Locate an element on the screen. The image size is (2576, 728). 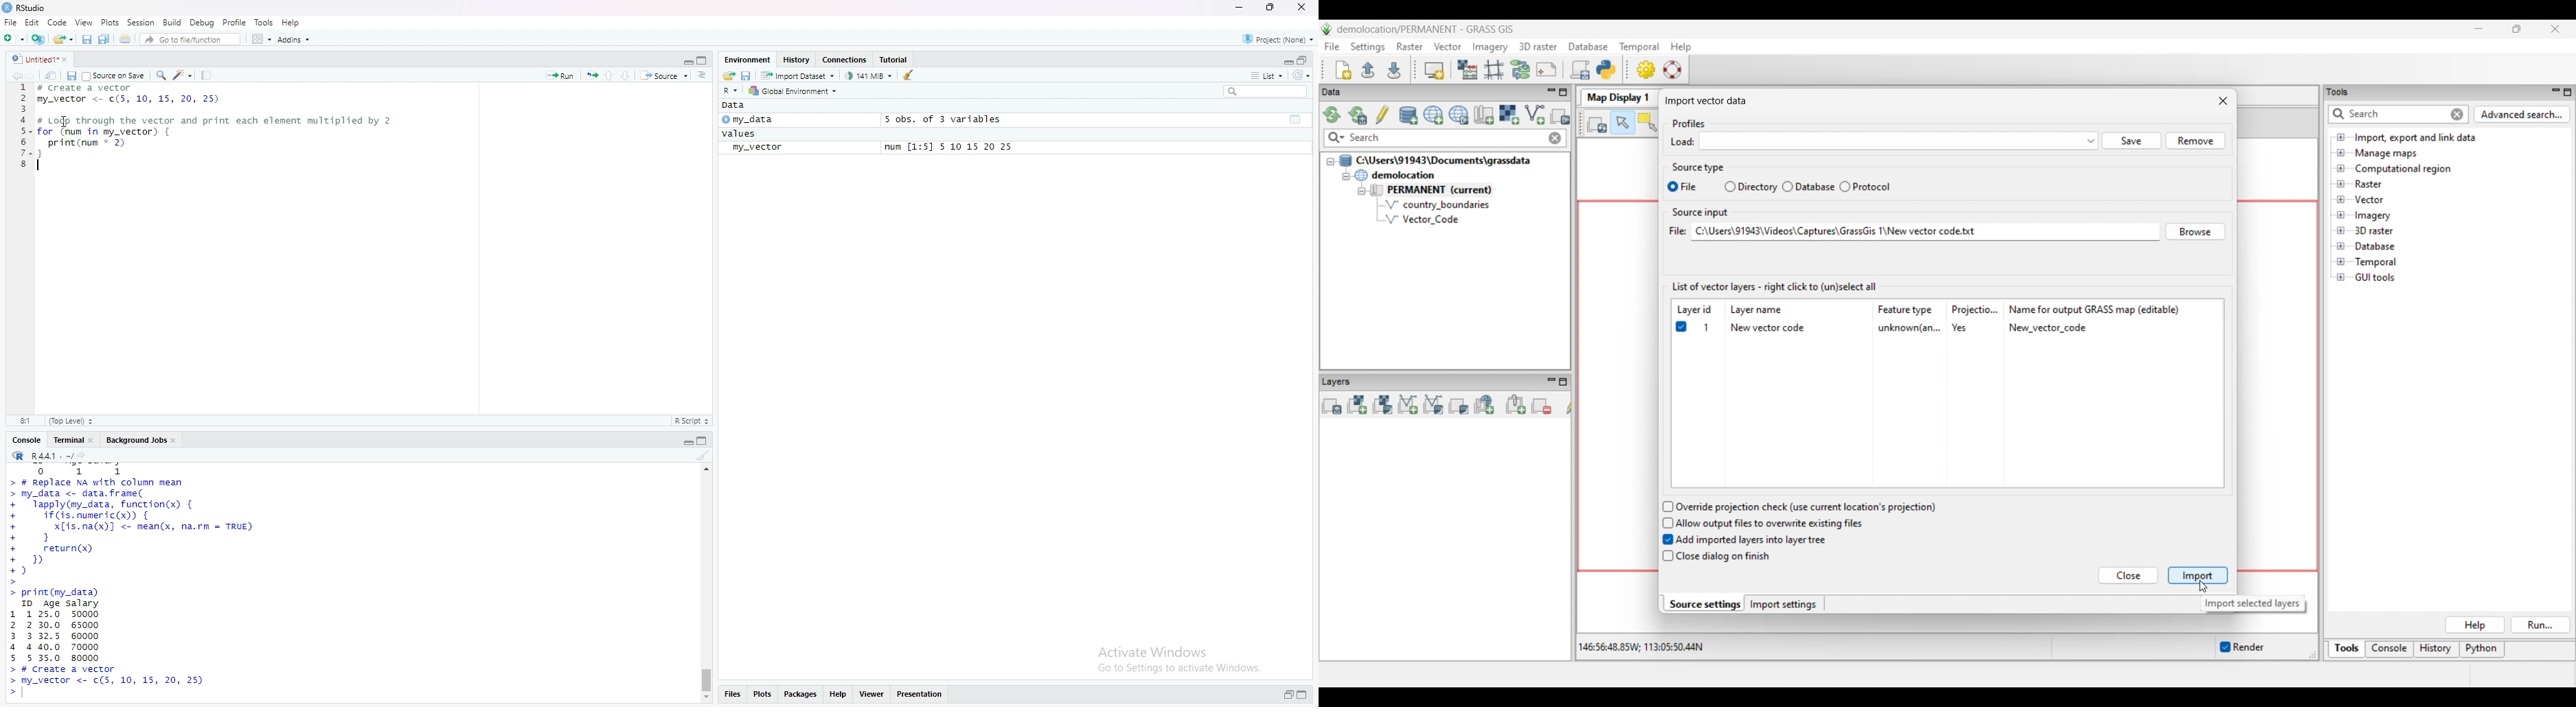
Addins is located at coordinates (295, 40).